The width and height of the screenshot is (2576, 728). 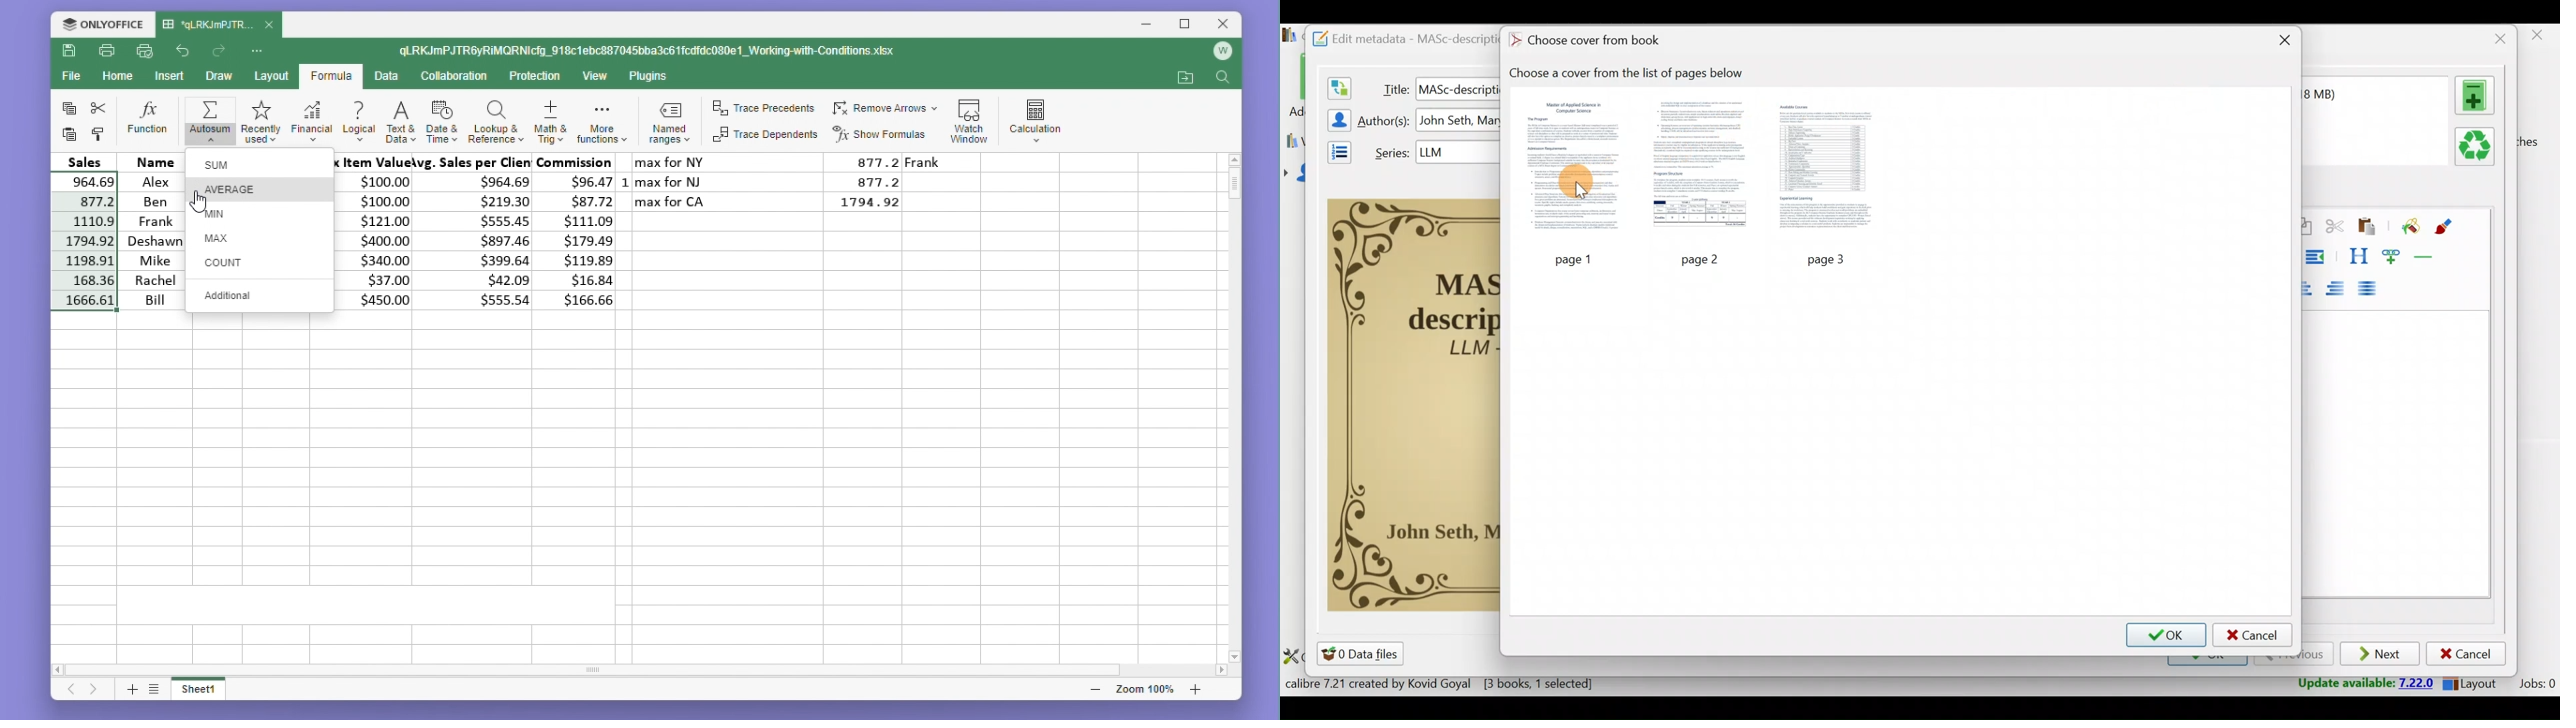 I want to click on Style, so click(x=2358, y=256).